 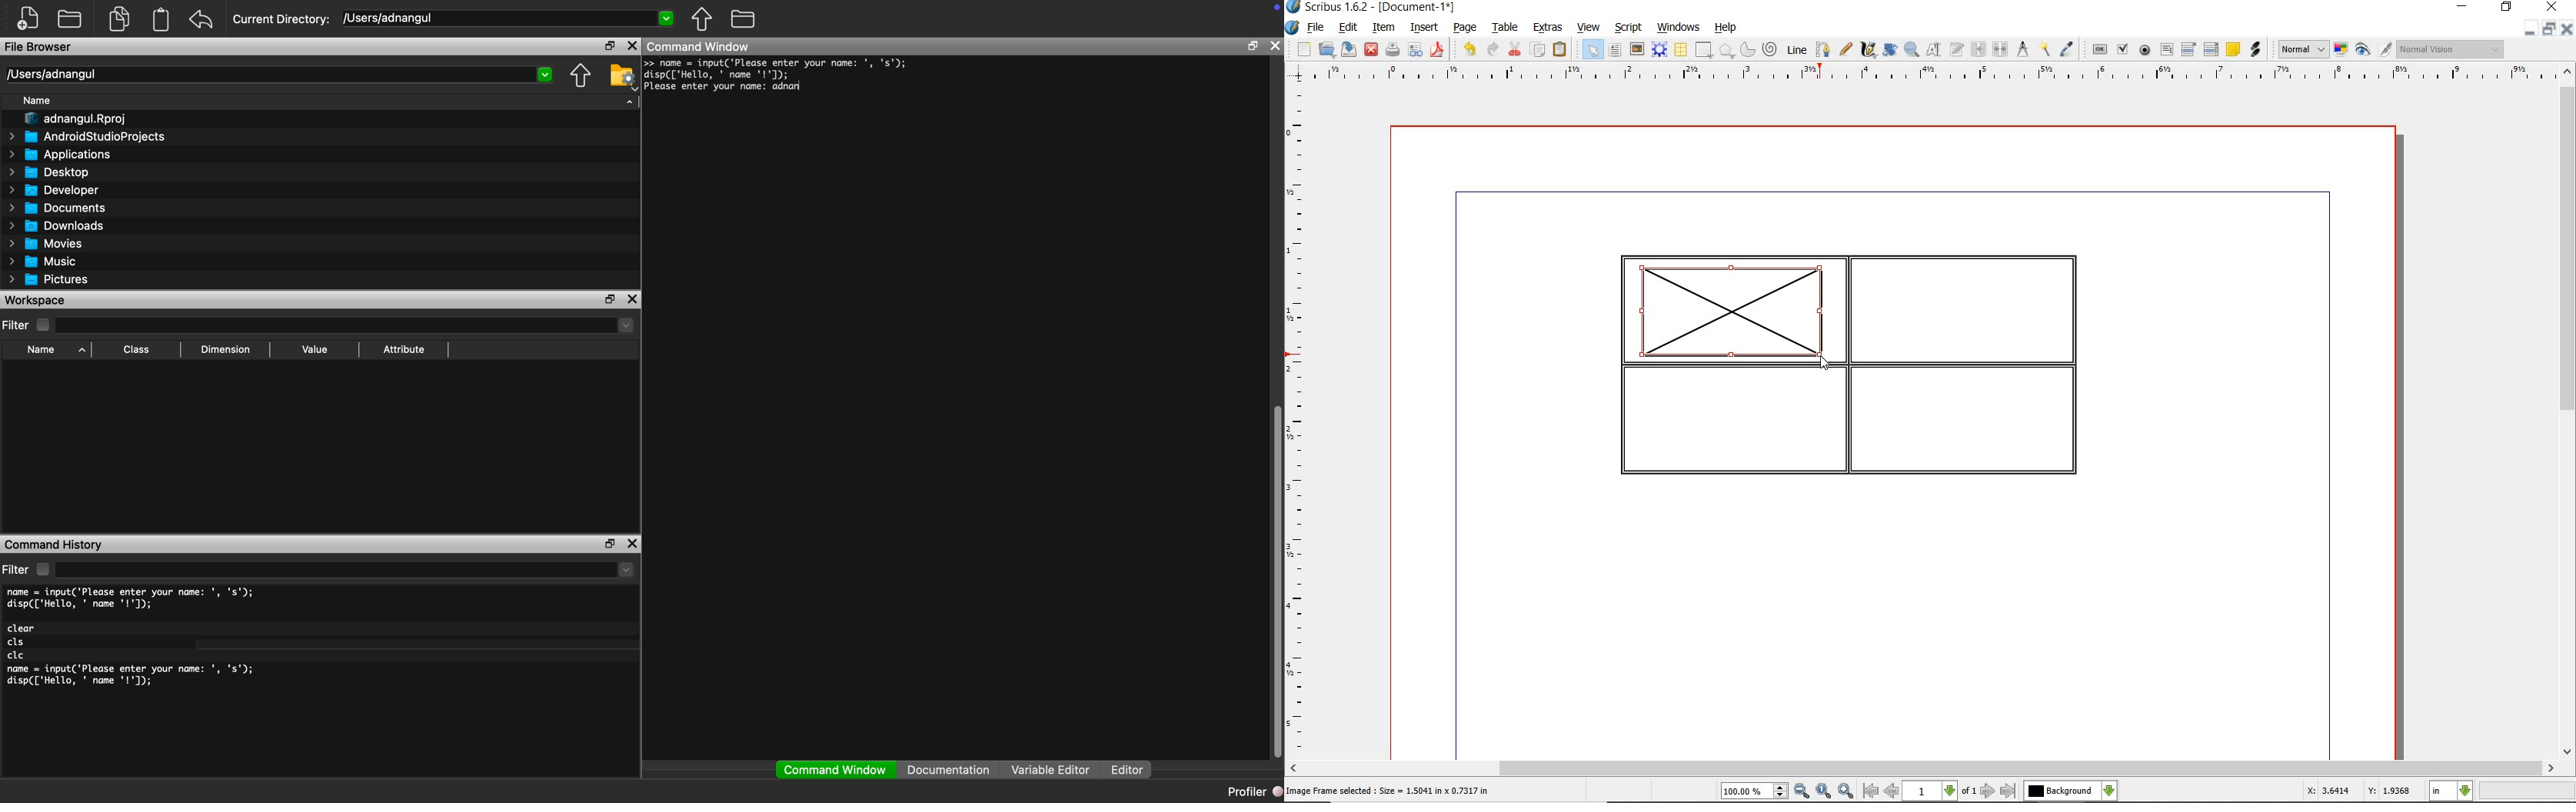 What do you see at coordinates (2566, 29) in the screenshot?
I see `close` at bounding box center [2566, 29].